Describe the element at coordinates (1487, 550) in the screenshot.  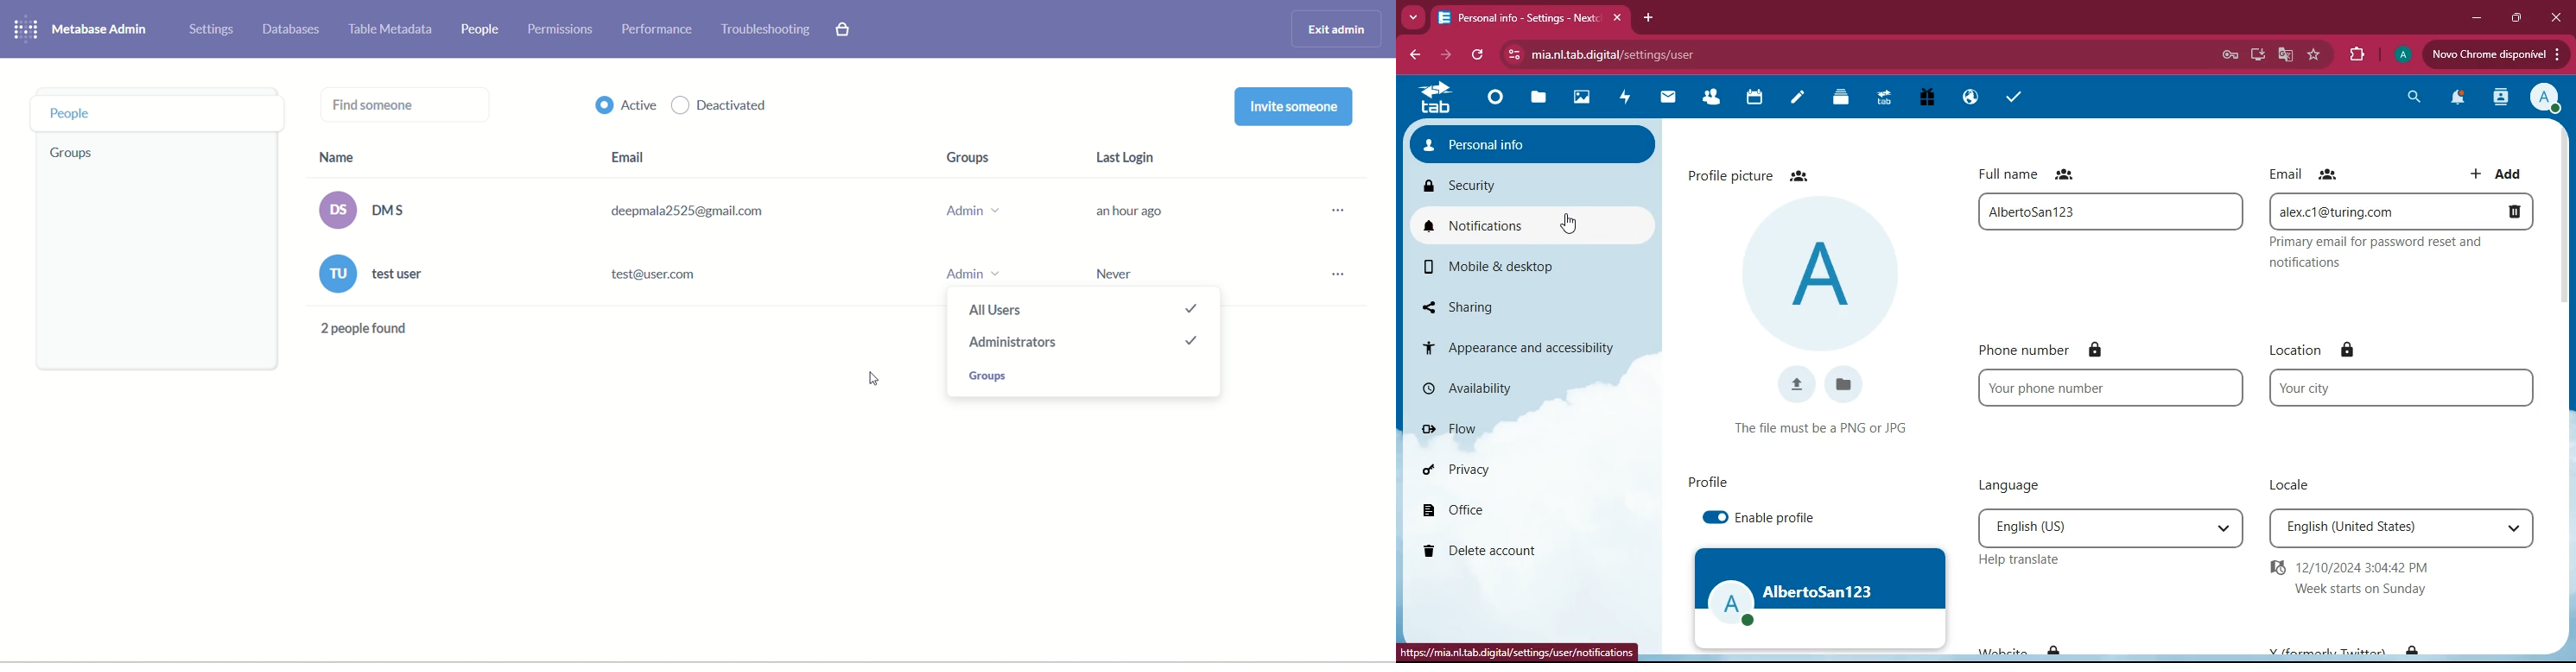
I see `delete` at that location.